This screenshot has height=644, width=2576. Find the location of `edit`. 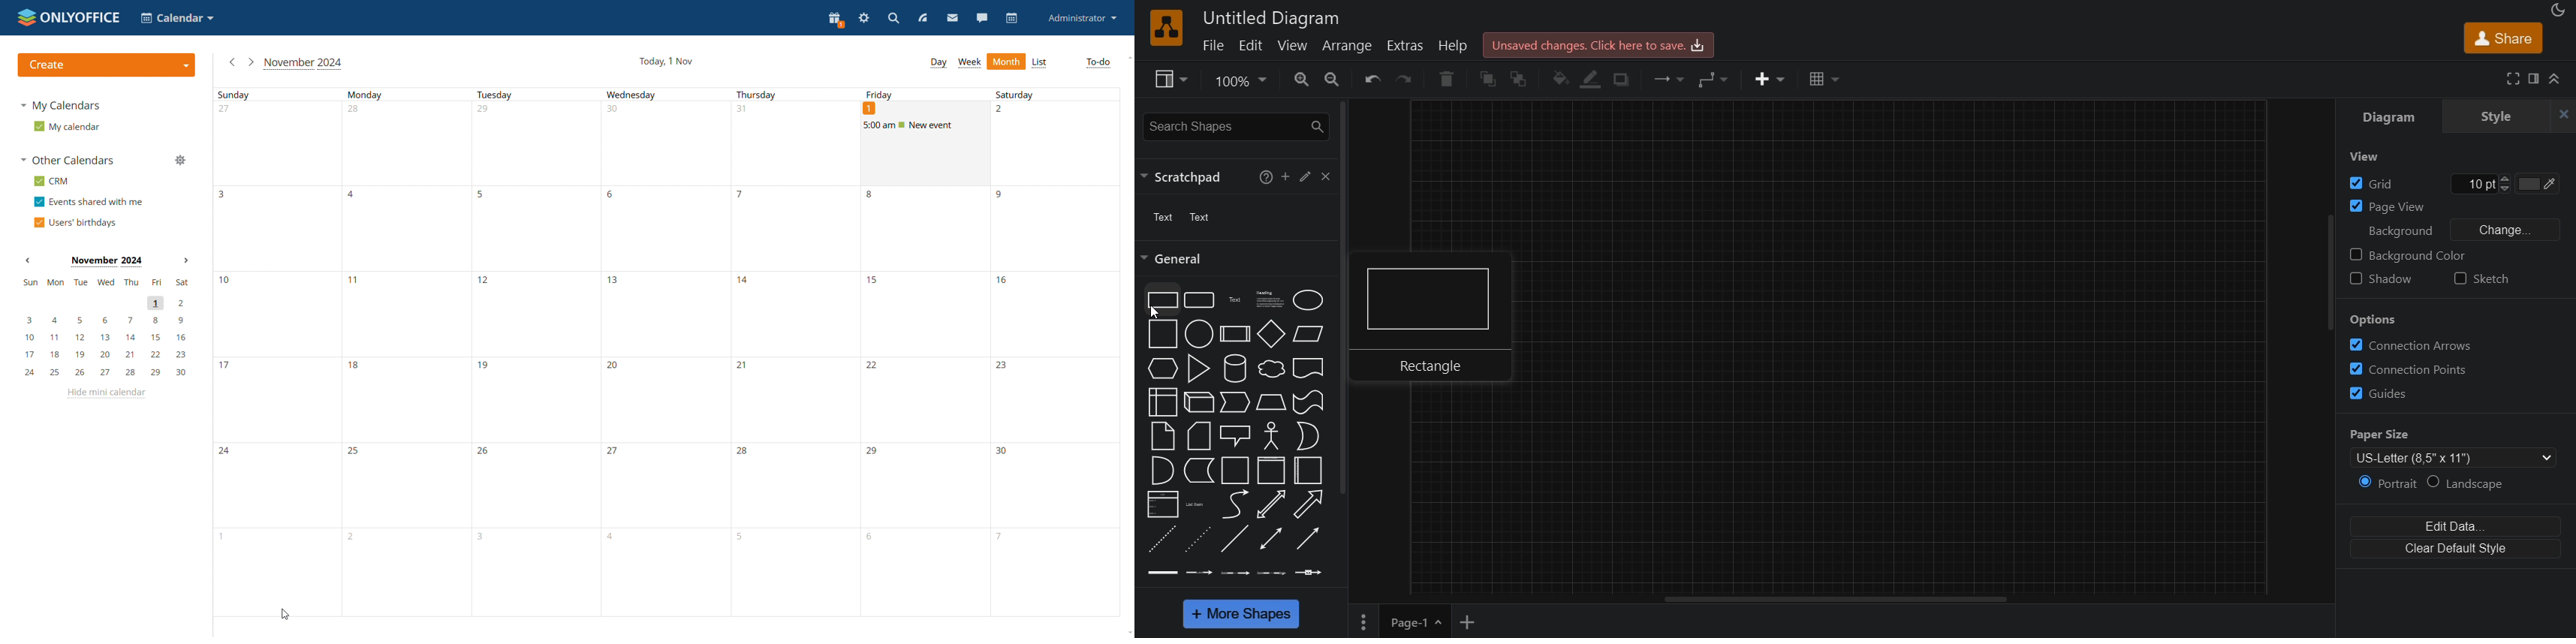

edit is located at coordinates (1306, 177).